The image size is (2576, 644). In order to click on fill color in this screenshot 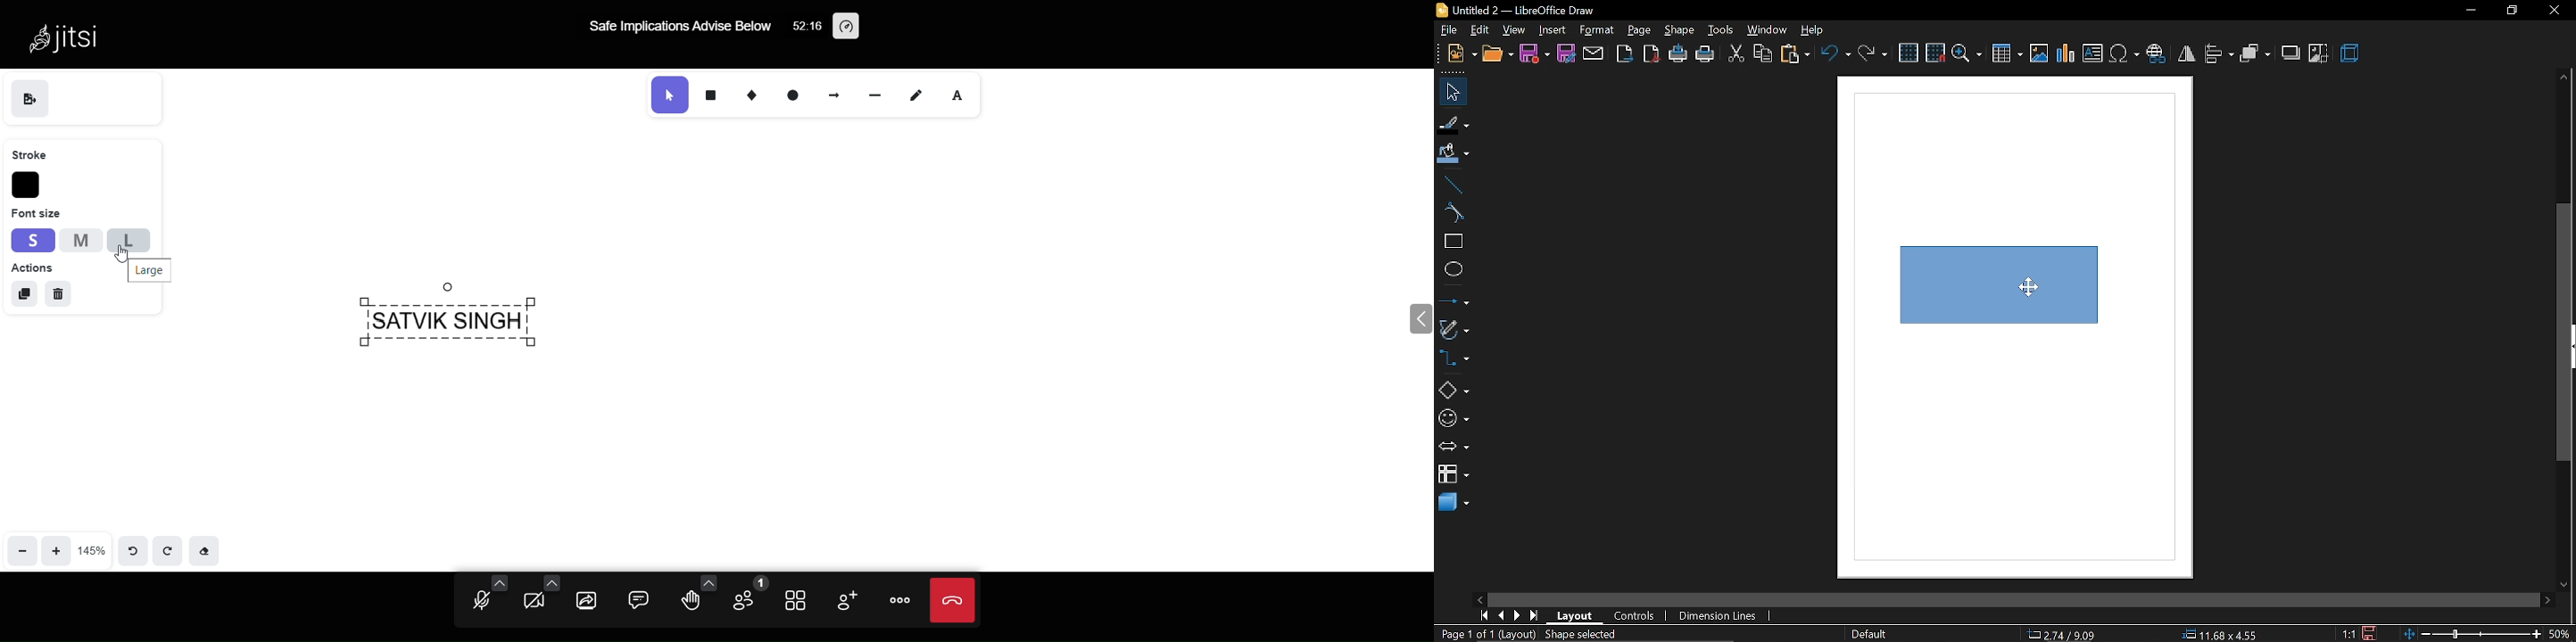, I will do `click(1454, 155)`.